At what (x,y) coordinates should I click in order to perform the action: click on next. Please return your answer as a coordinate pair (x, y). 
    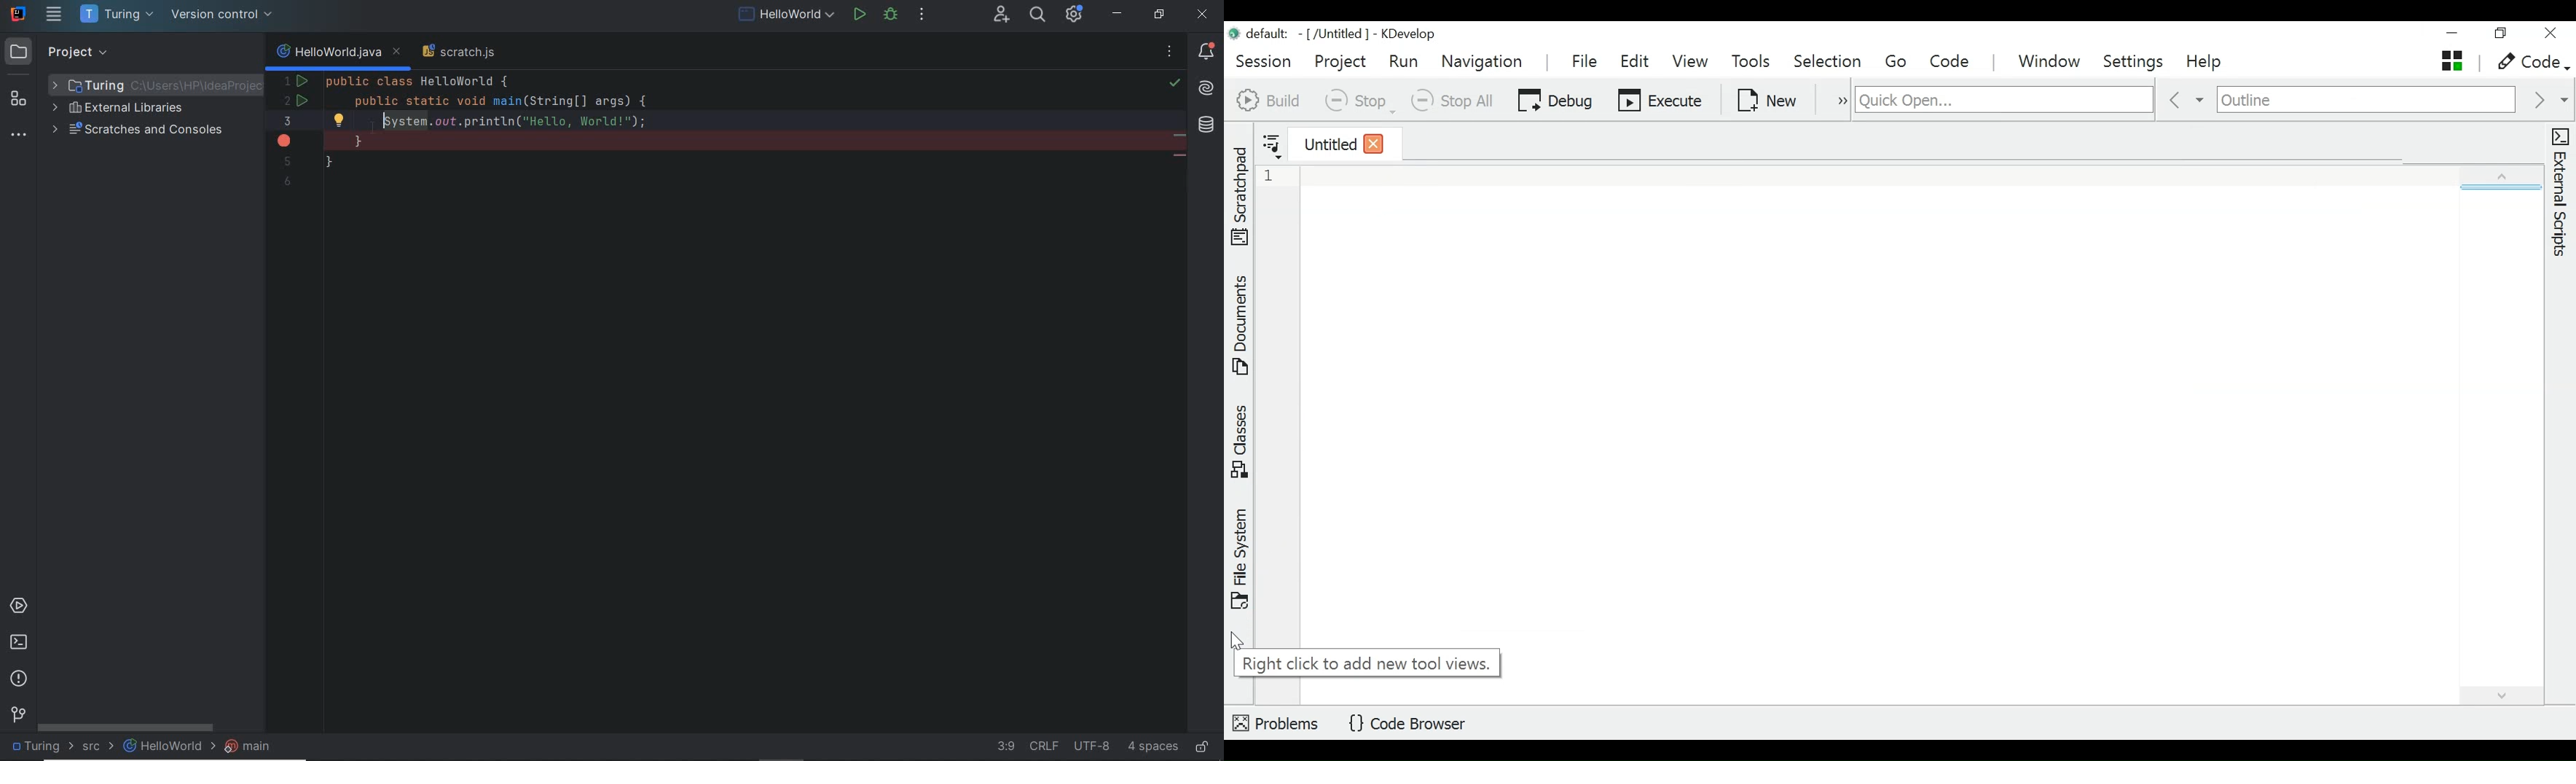
    Looking at the image, I should click on (2550, 101).